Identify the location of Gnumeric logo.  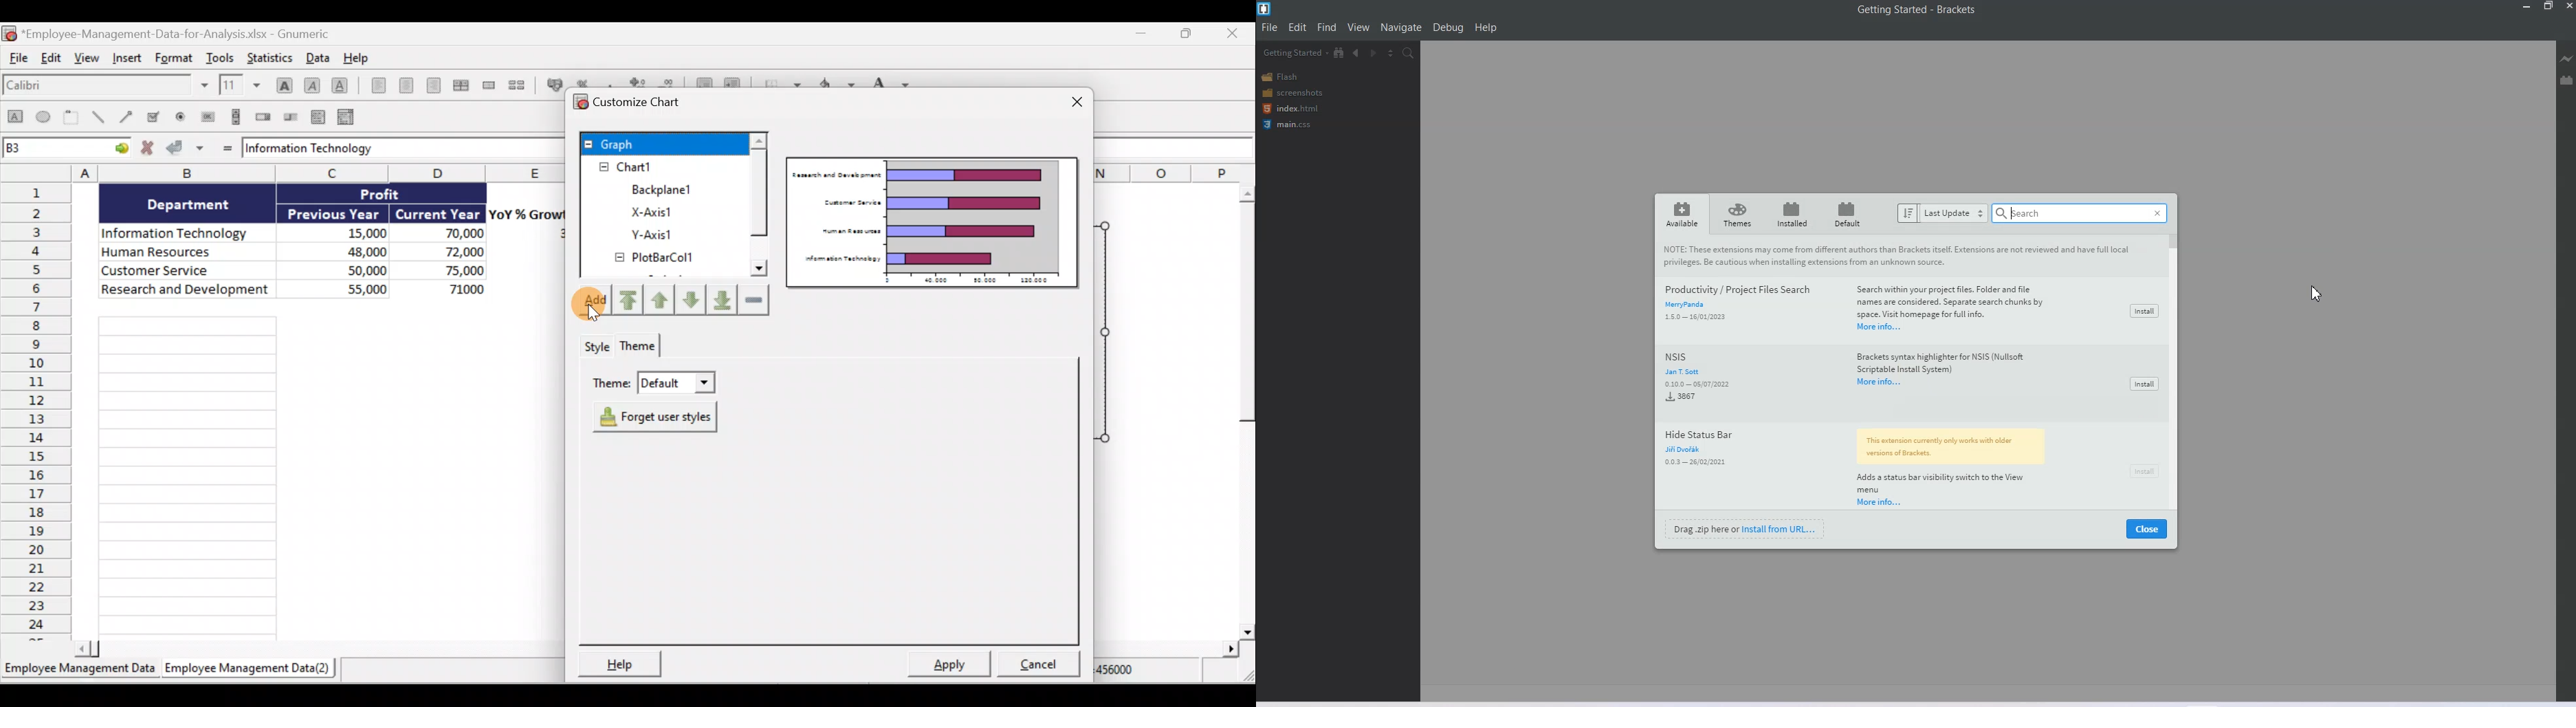
(9, 33).